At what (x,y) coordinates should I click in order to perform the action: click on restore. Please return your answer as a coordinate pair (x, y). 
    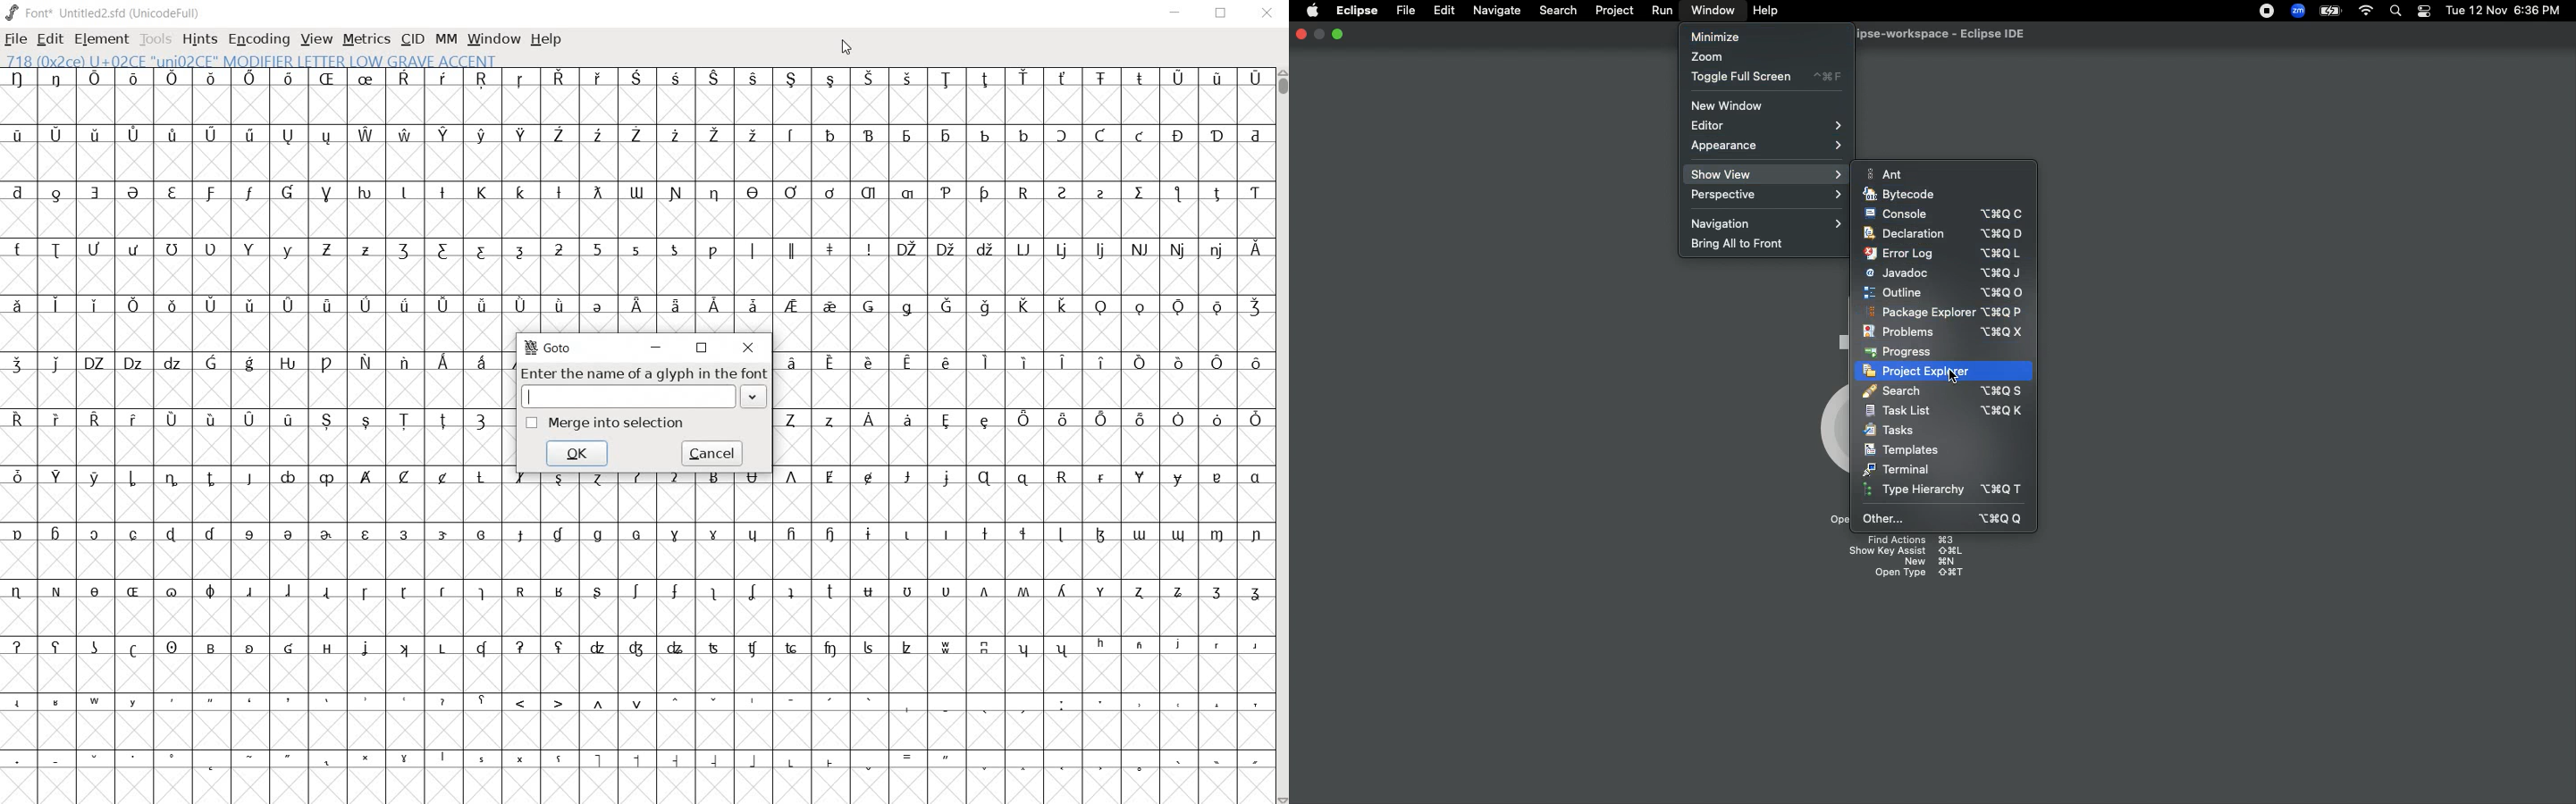
    Looking at the image, I should click on (702, 348).